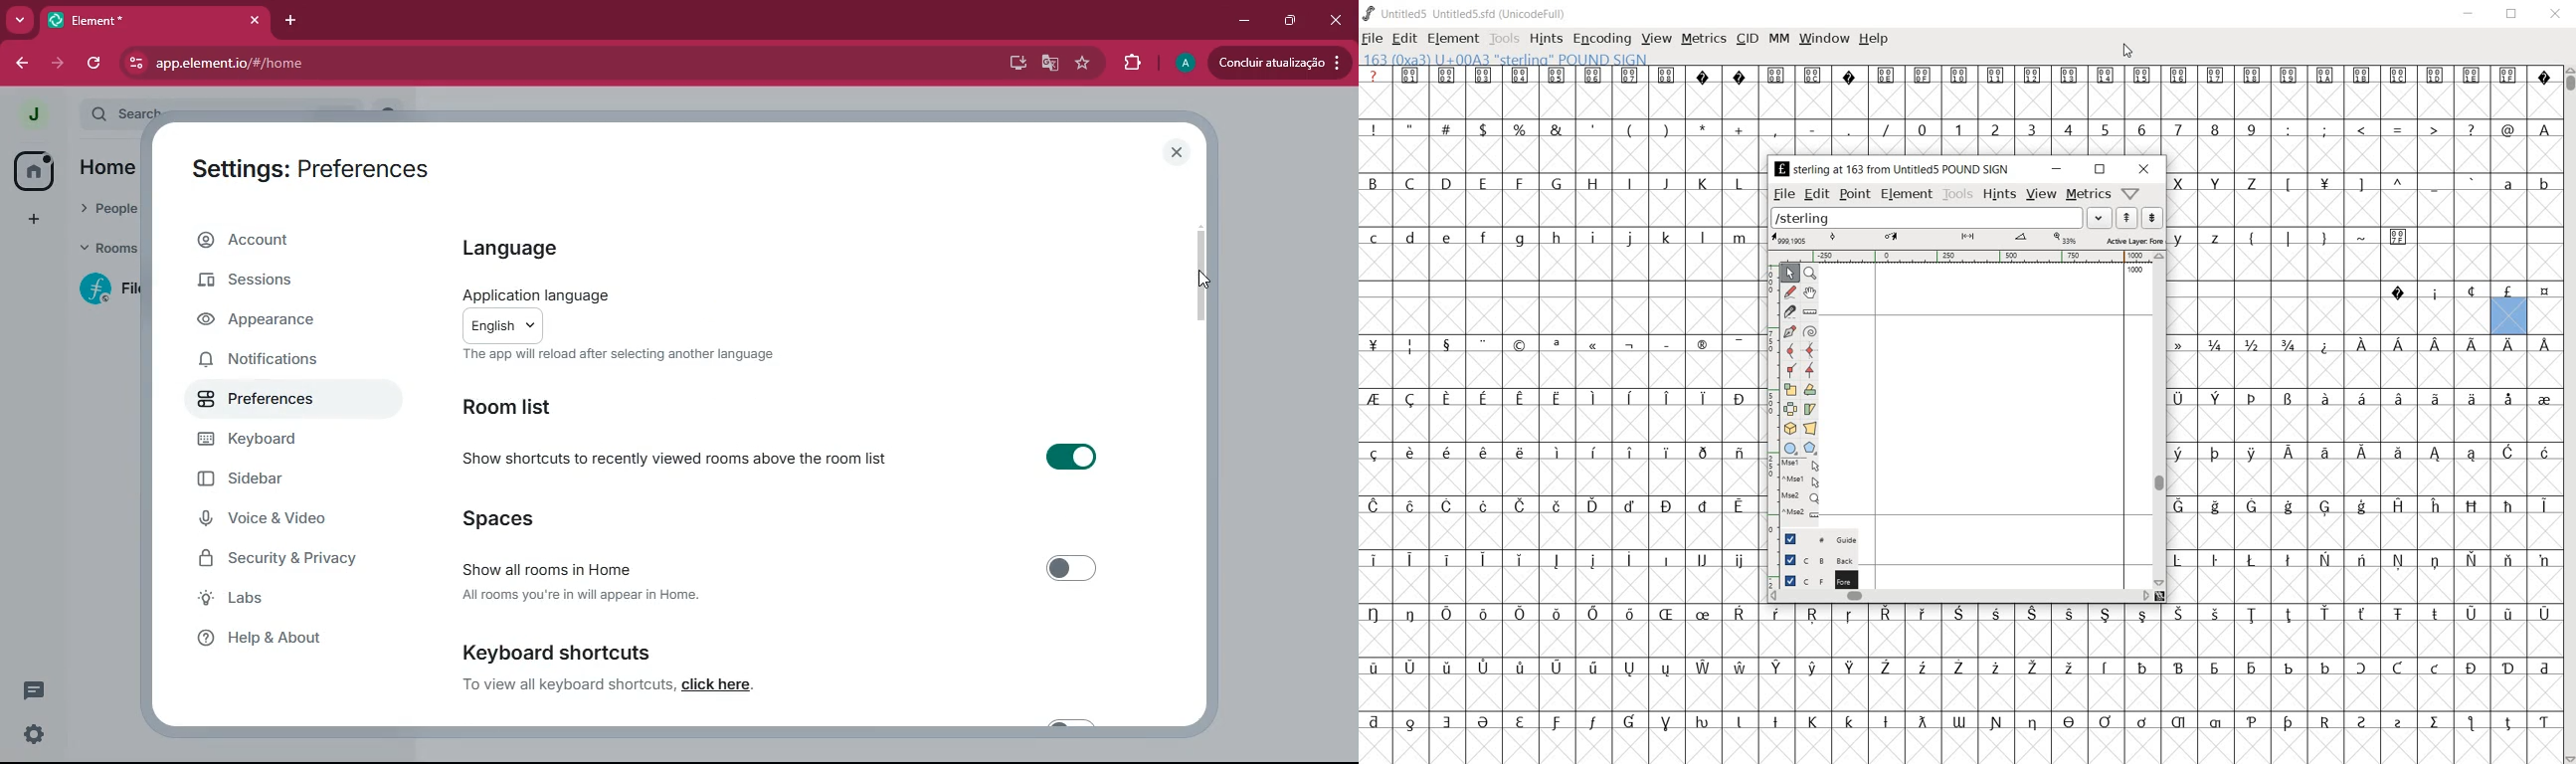 This screenshot has height=784, width=2576. Describe the element at coordinates (1996, 722) in the screenshot. I see `Symbol` at that location.